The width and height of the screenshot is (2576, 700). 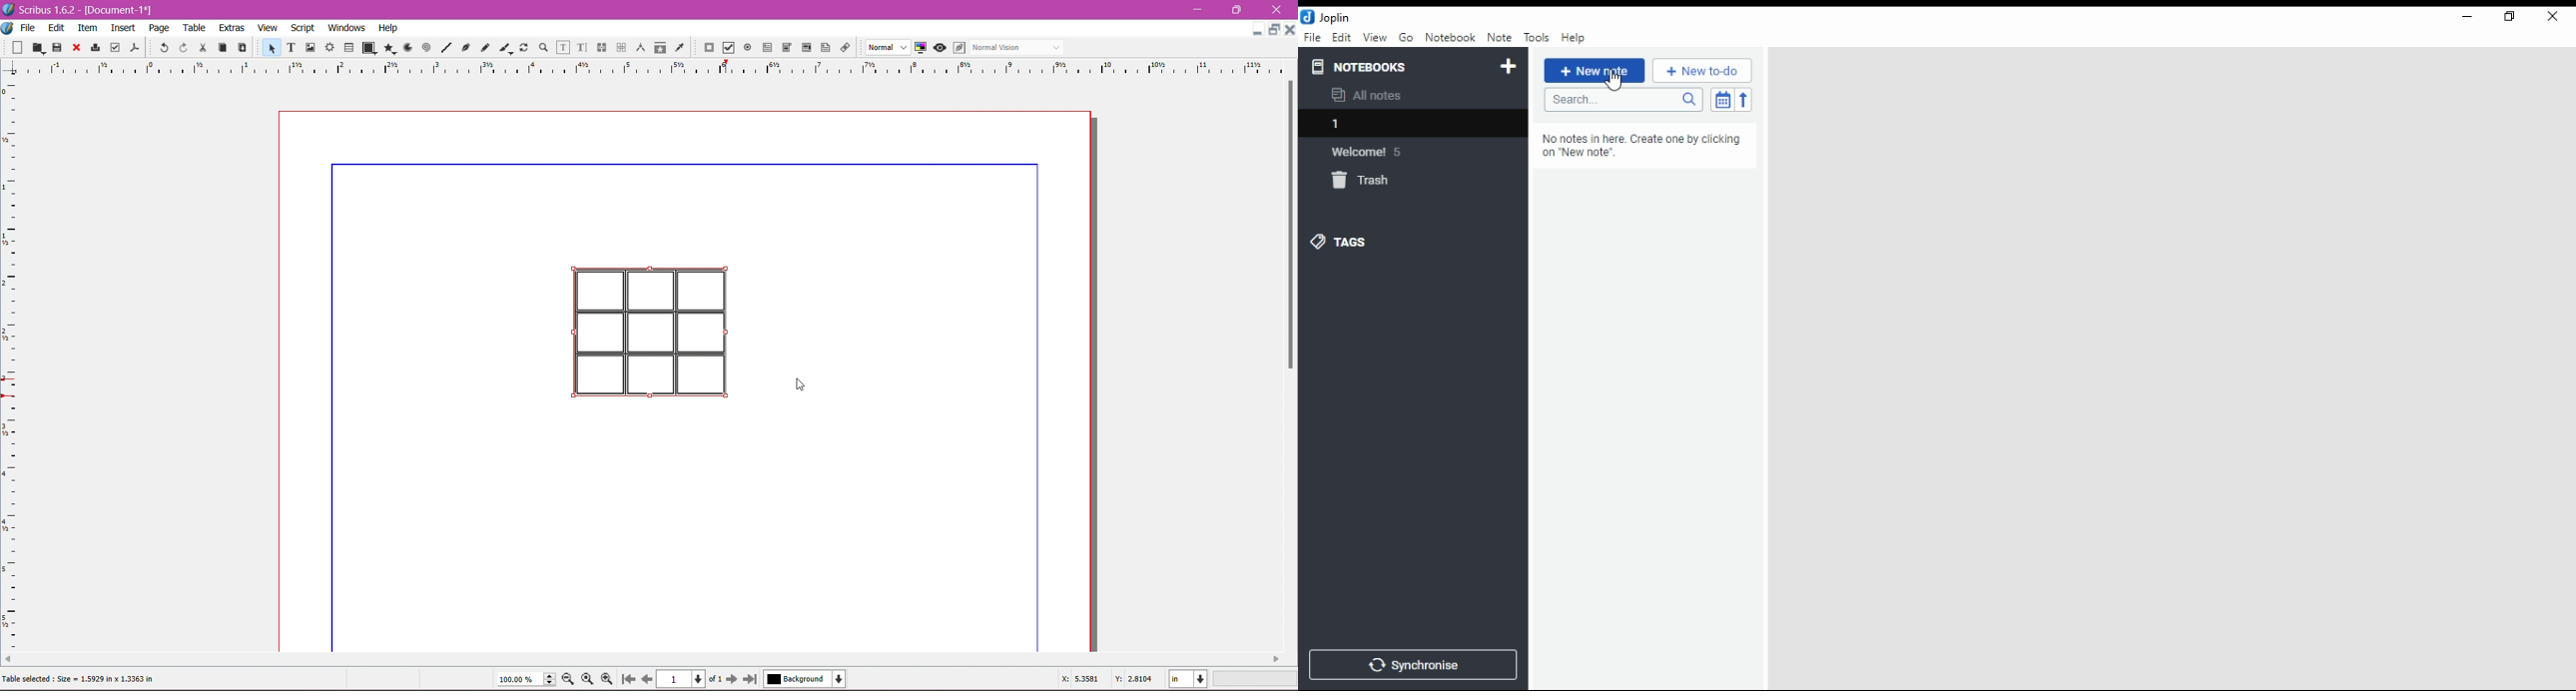 What do you see at coordinates (646, 678) in the screenshot?
I see `Previous page` at bounding box center [646, 678].